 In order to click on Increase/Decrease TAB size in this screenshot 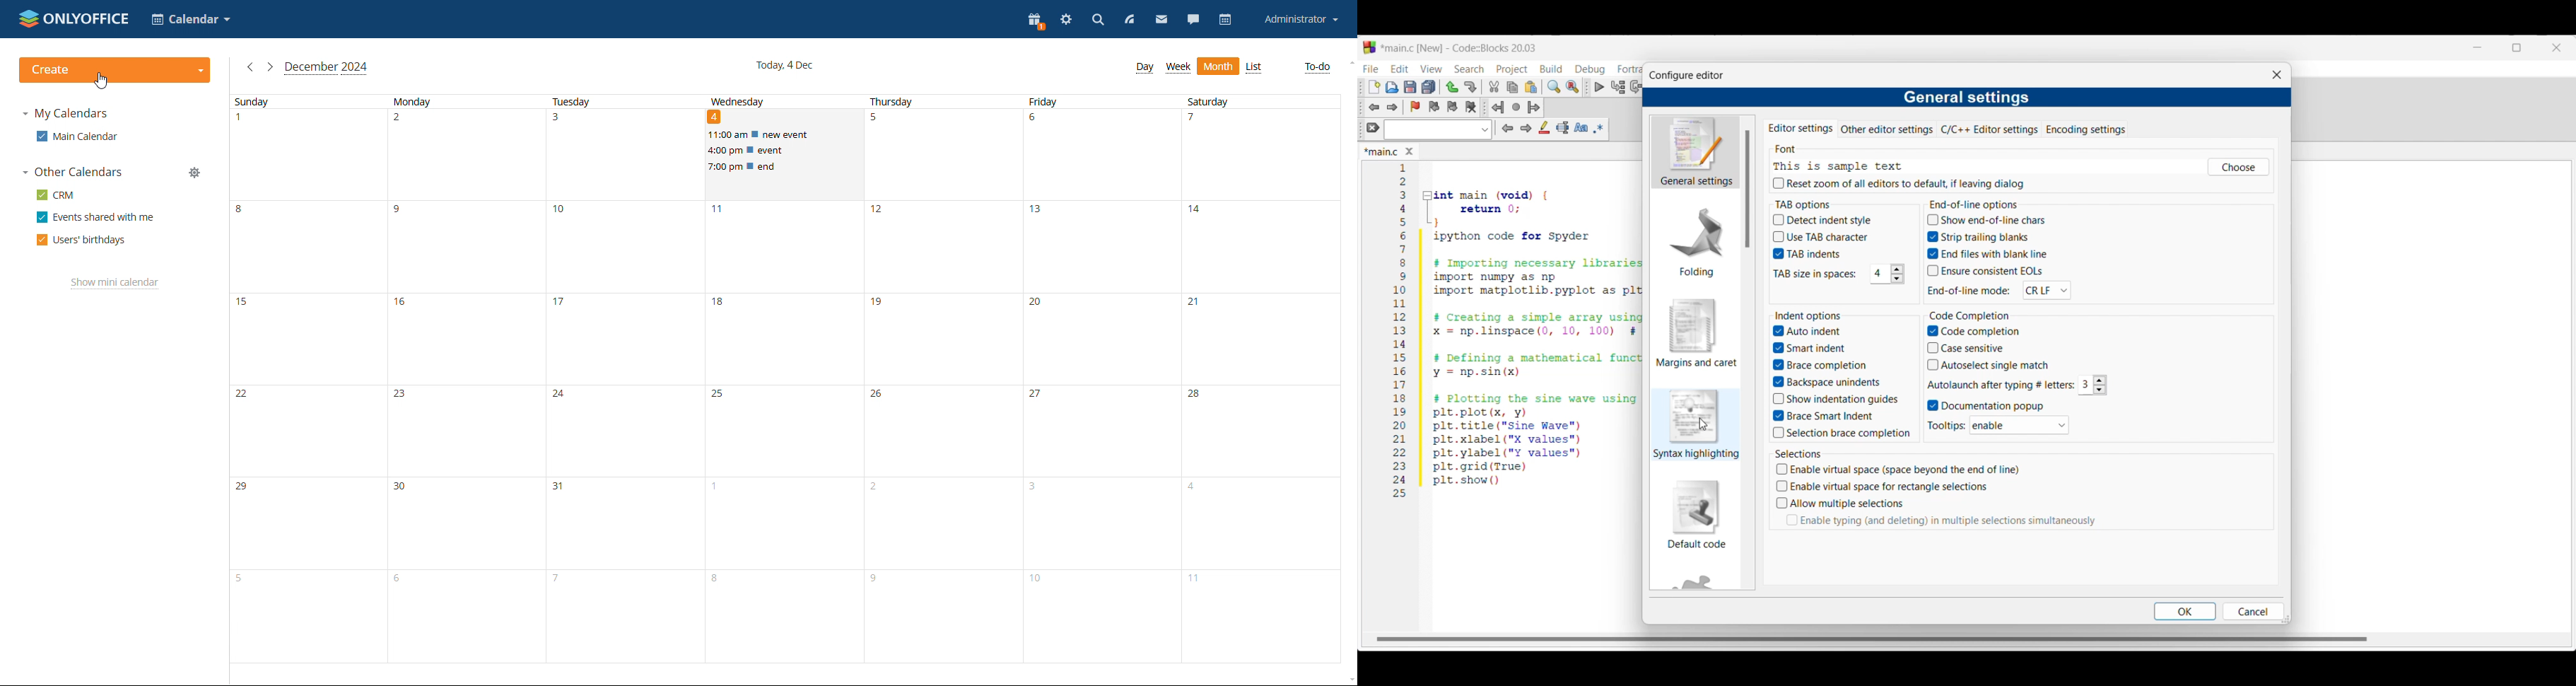, I will do `click(1897, 274)`.